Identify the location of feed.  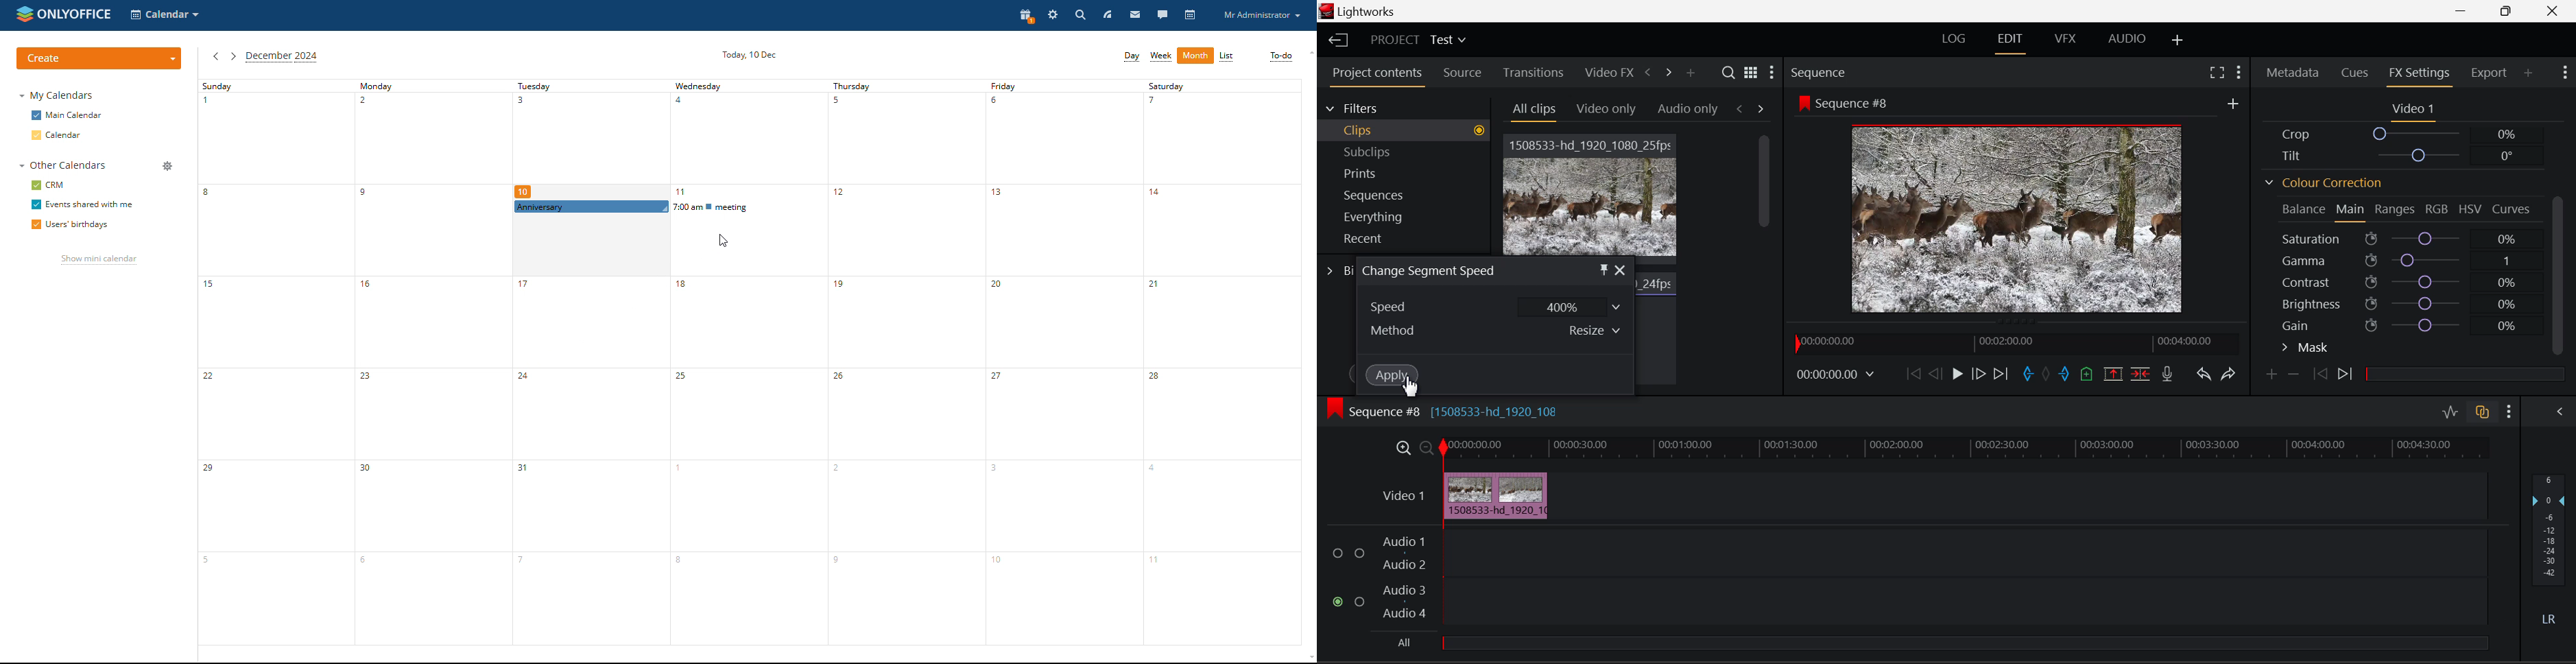
(1106, 16).